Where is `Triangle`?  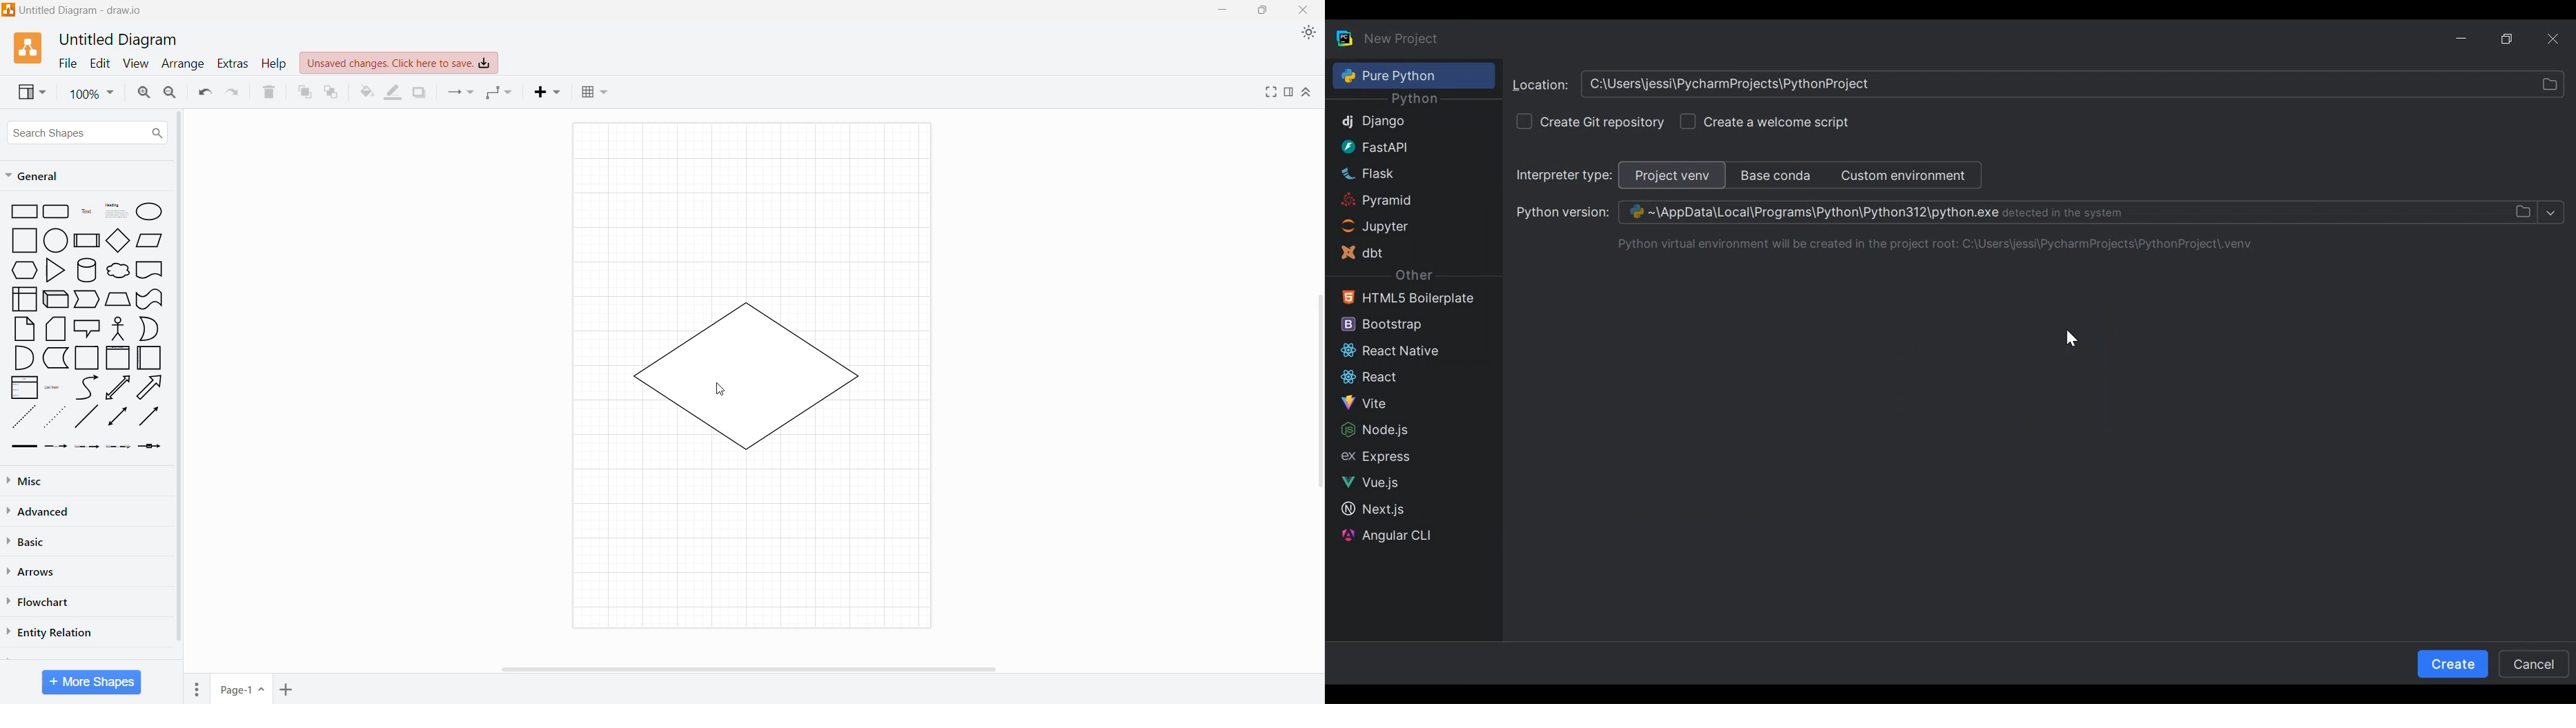
Triangle is located at coordinates (54, 272).